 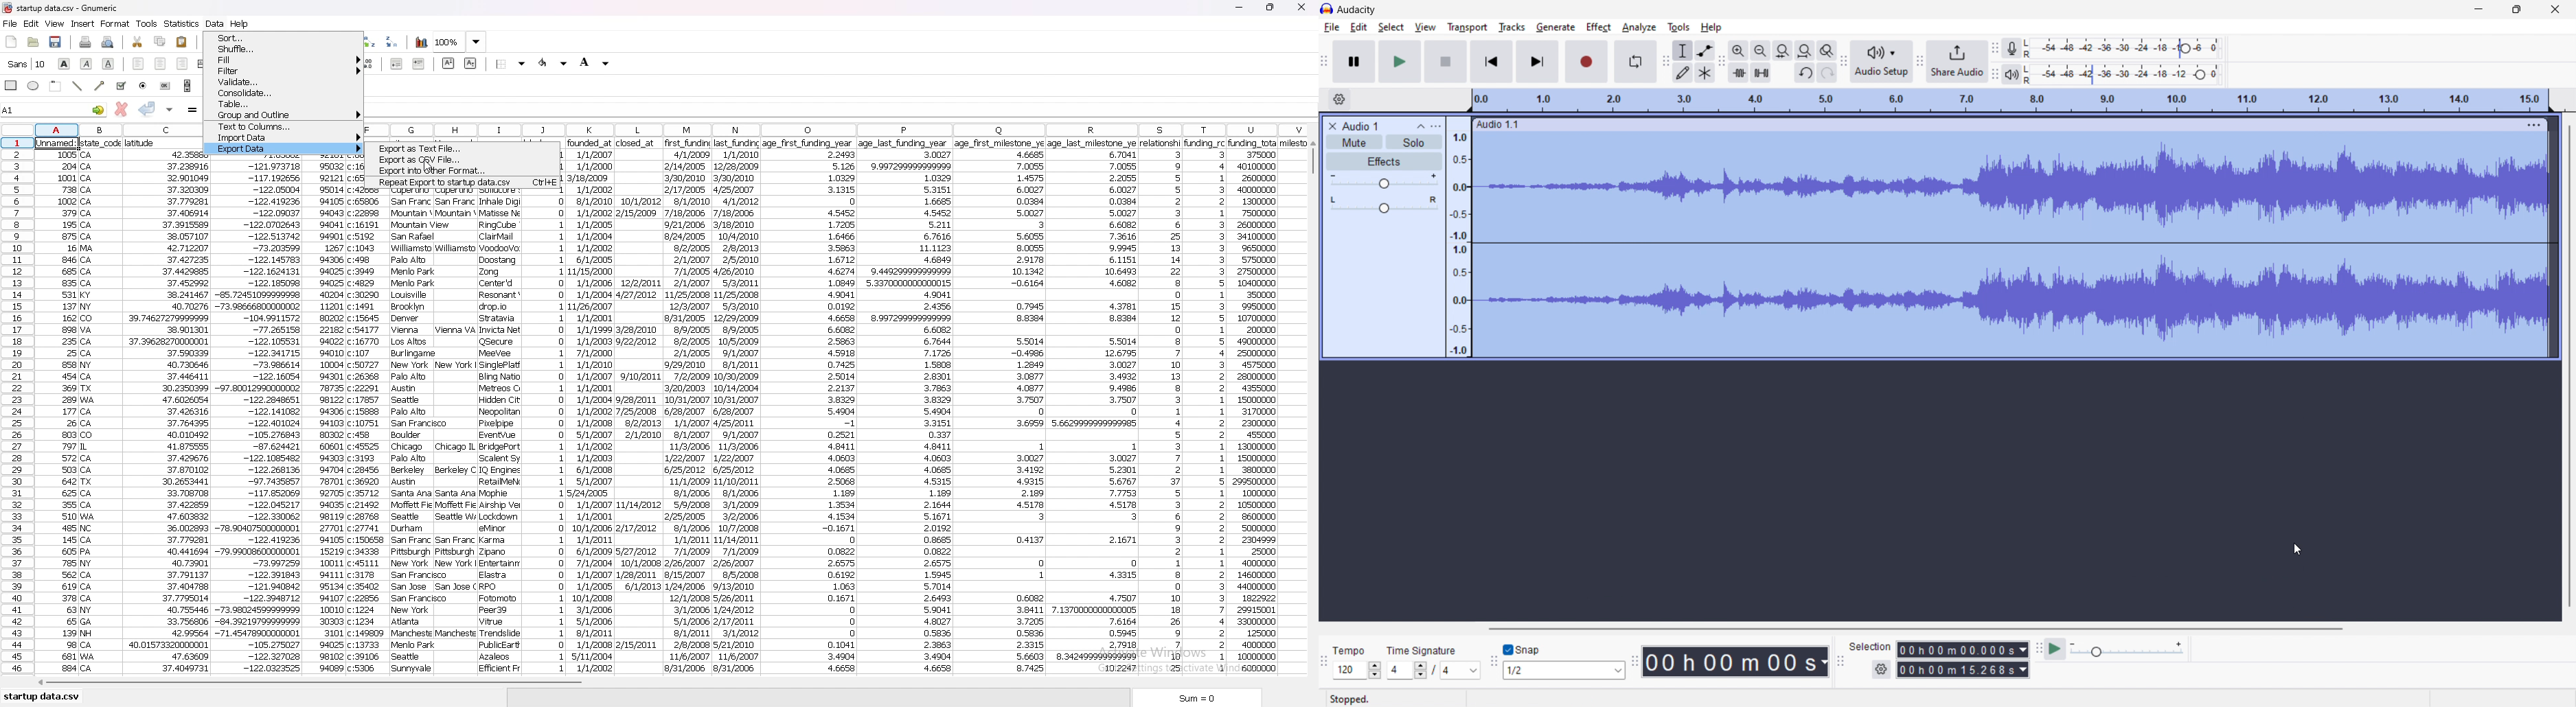 I want to click on 4/4 (select time signature), so click(x=1433, y=670).